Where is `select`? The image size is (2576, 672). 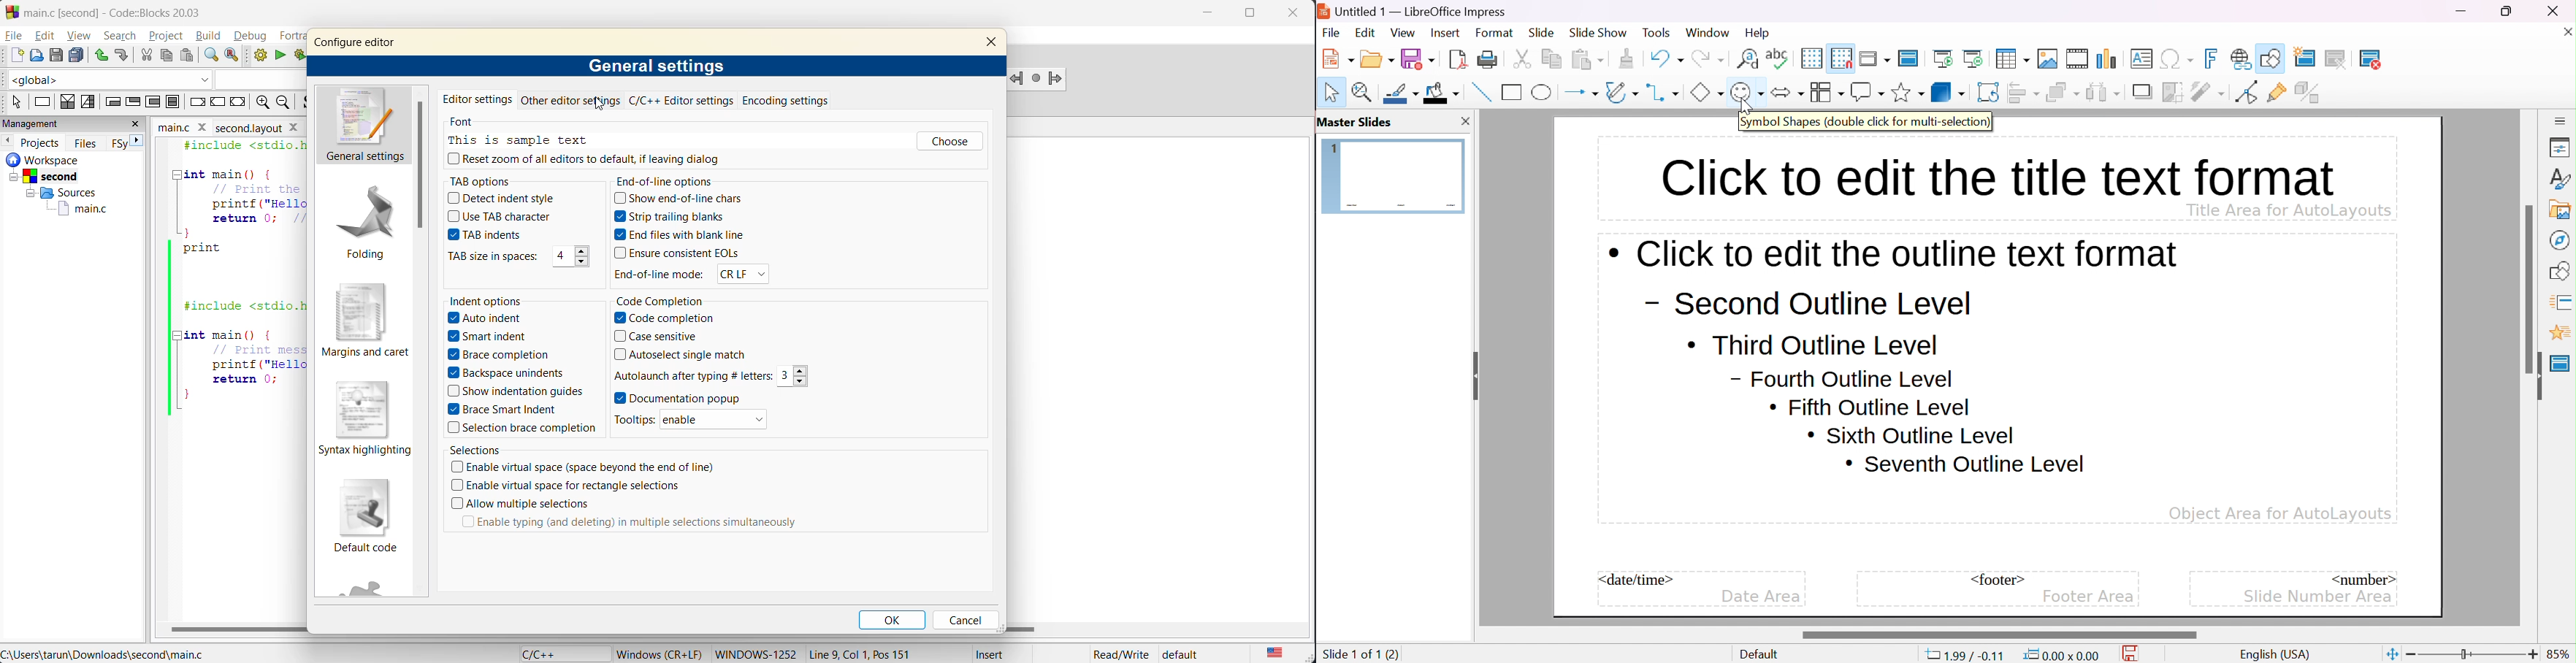
select is located at coordinates (1333, 92).